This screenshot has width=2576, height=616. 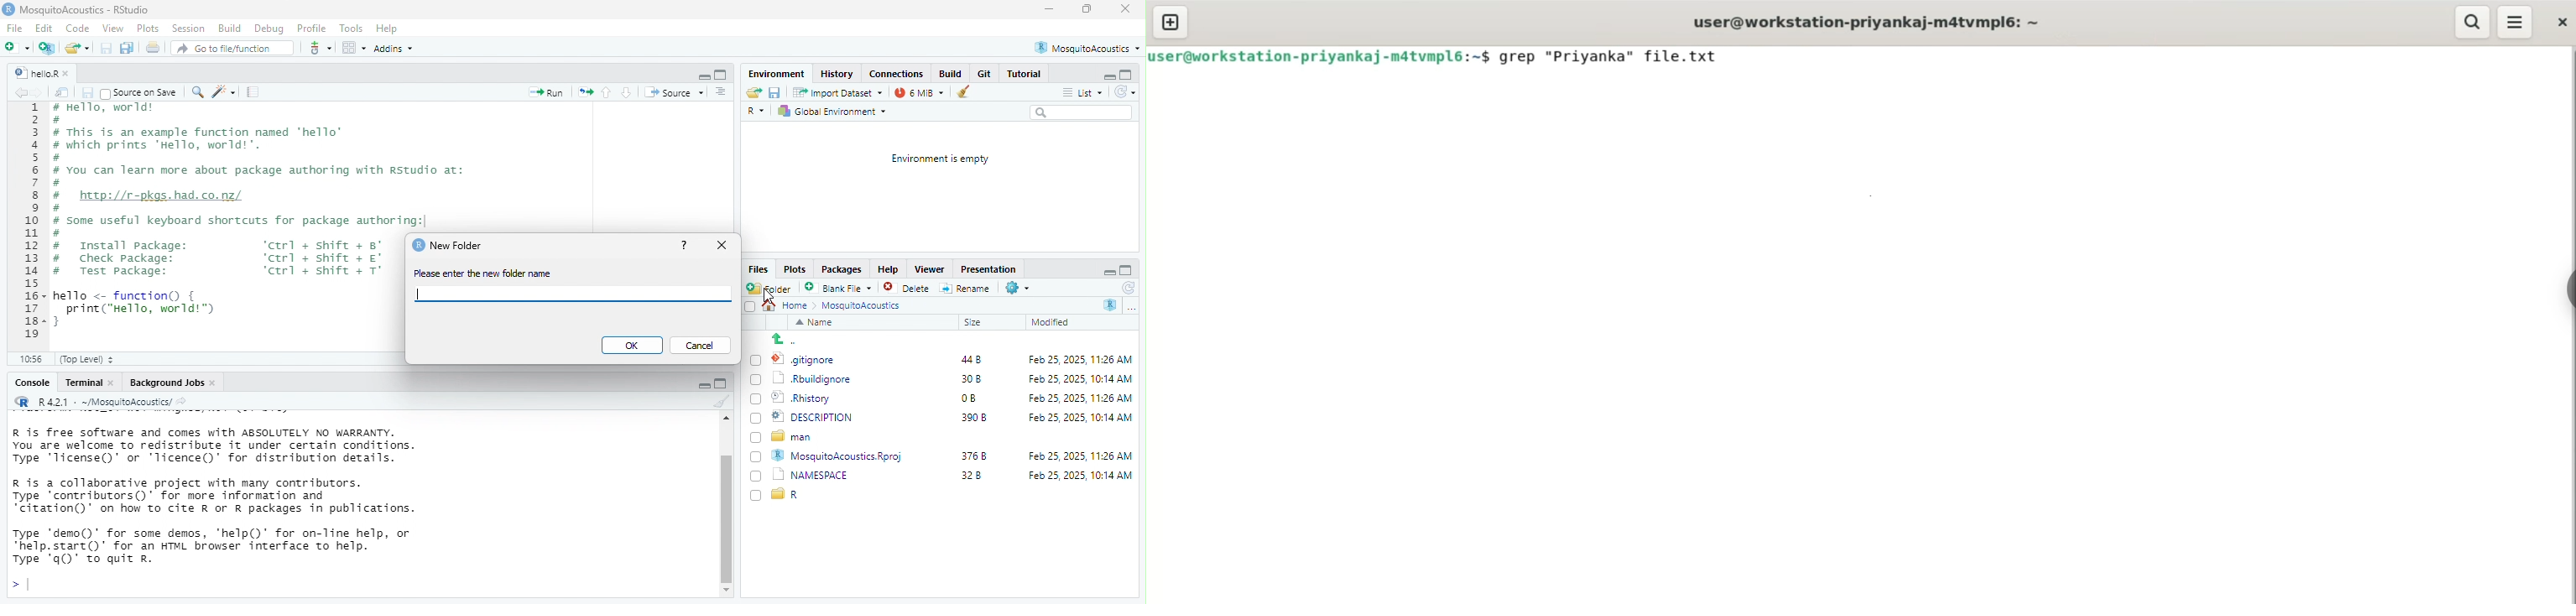 What do you see at coordinates (722, 386) in the screenshot?
I see `hide console` at bounding box center [722, 386].